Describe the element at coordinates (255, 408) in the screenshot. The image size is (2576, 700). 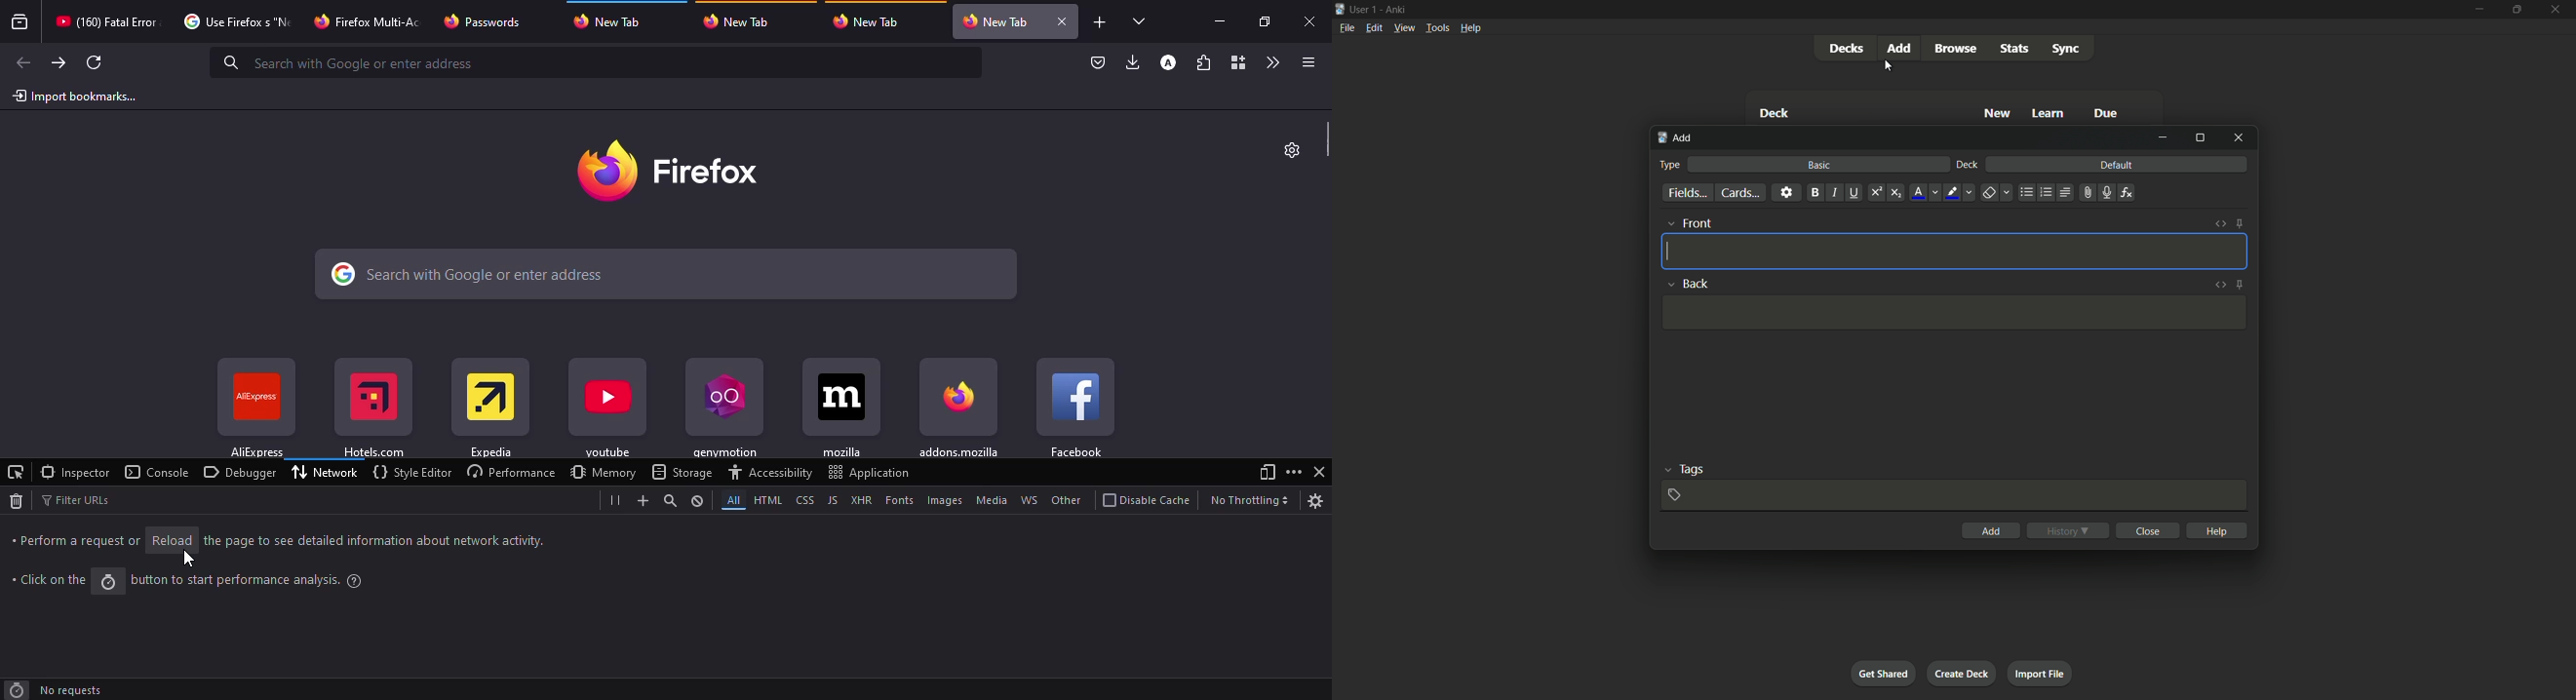
I see `shortcuts` at that location.